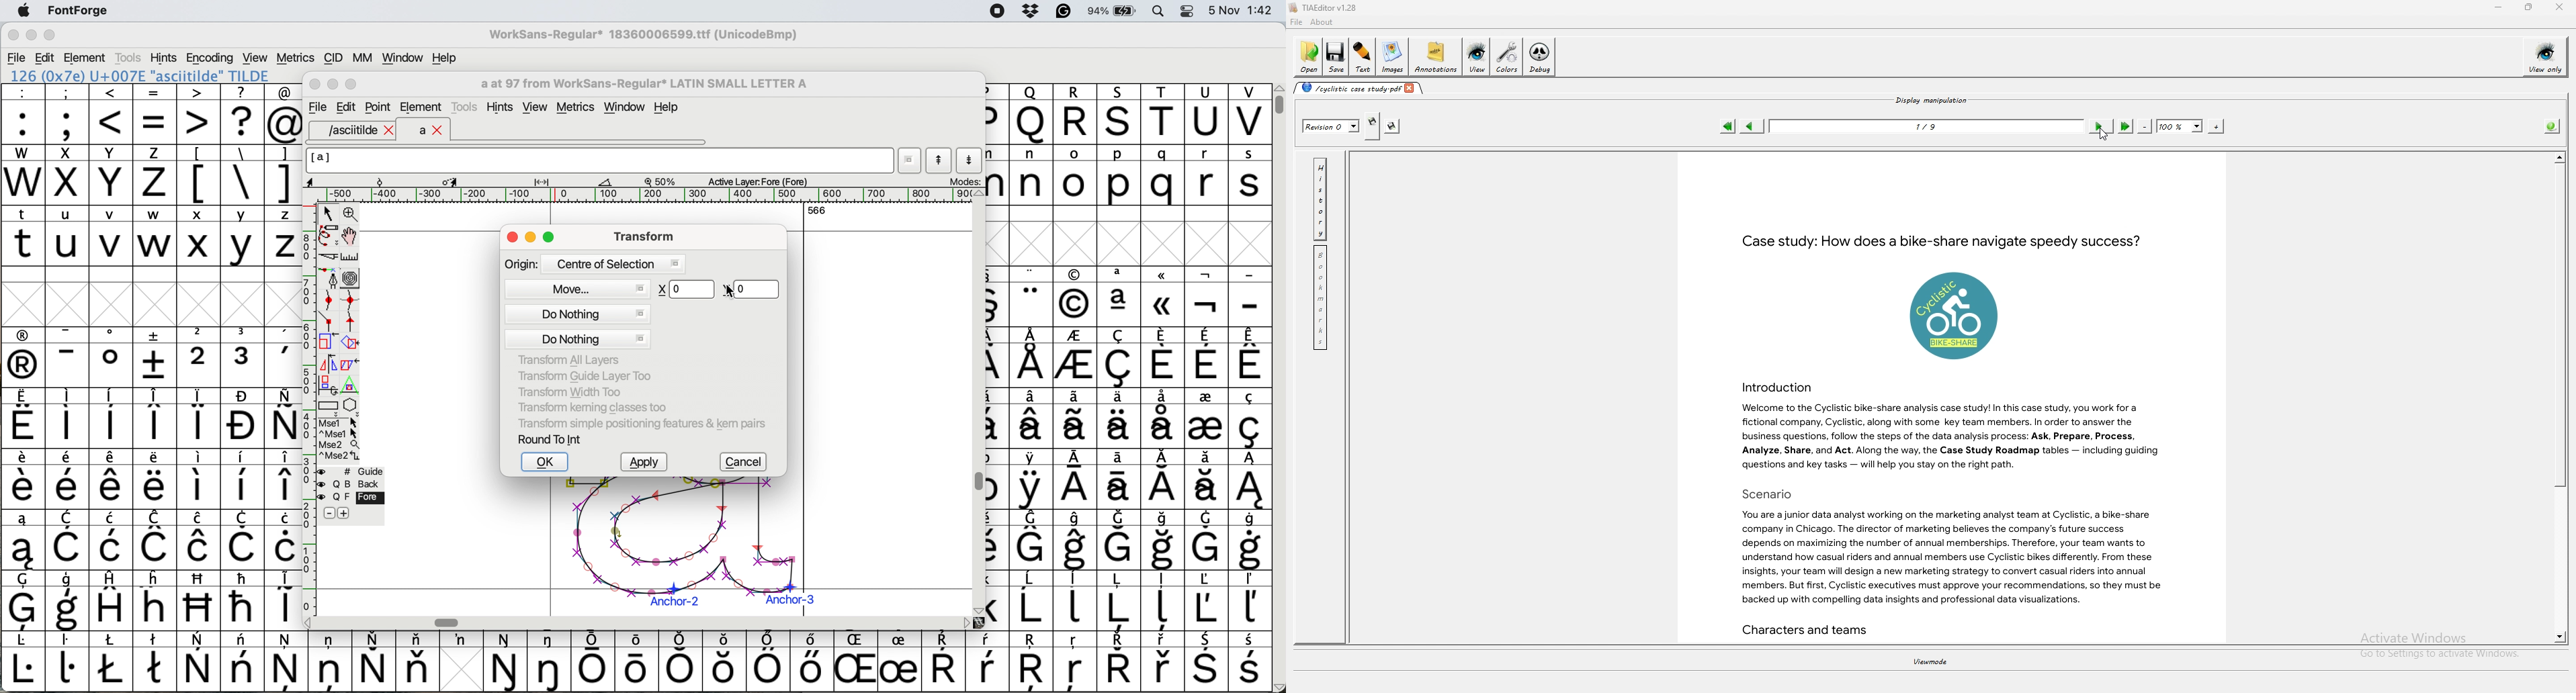  Describe the element at coordinates (594, 662) in the screenshot. I see `symbol` at that location.